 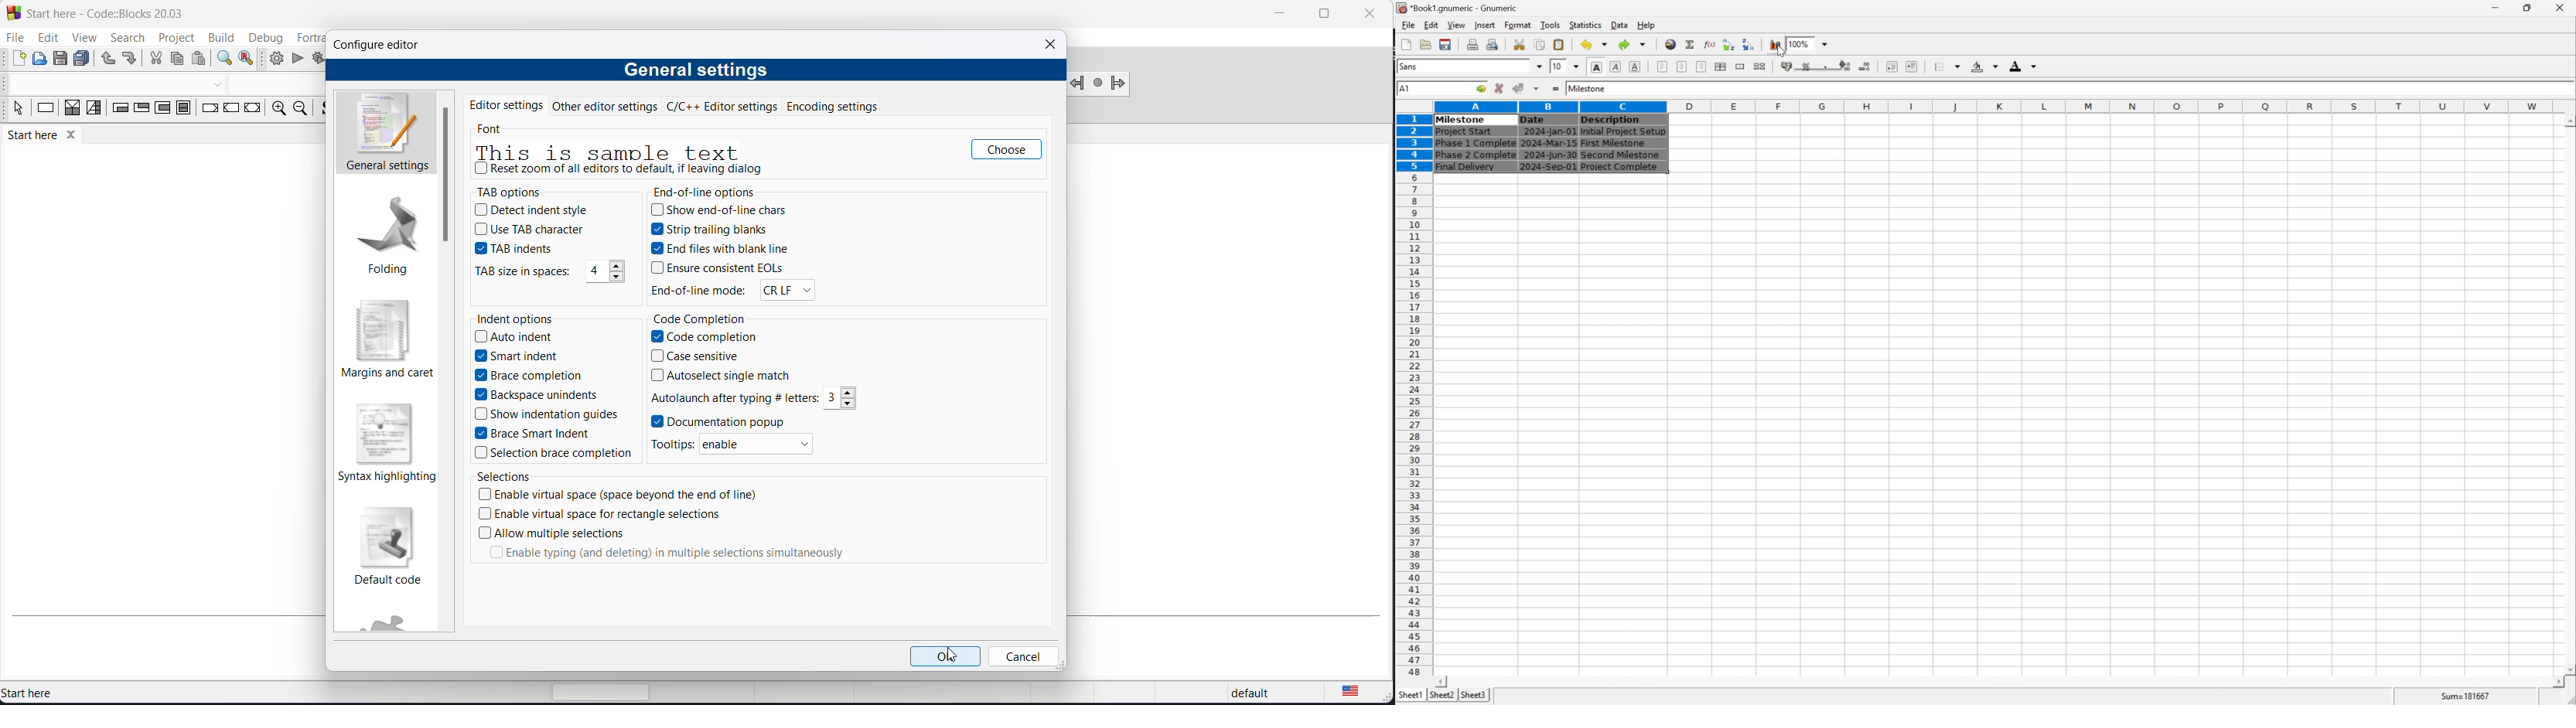 What do you see at coordinates (200, 60) in the screenshot?
I see `paste` at bounding box center [200, 60].